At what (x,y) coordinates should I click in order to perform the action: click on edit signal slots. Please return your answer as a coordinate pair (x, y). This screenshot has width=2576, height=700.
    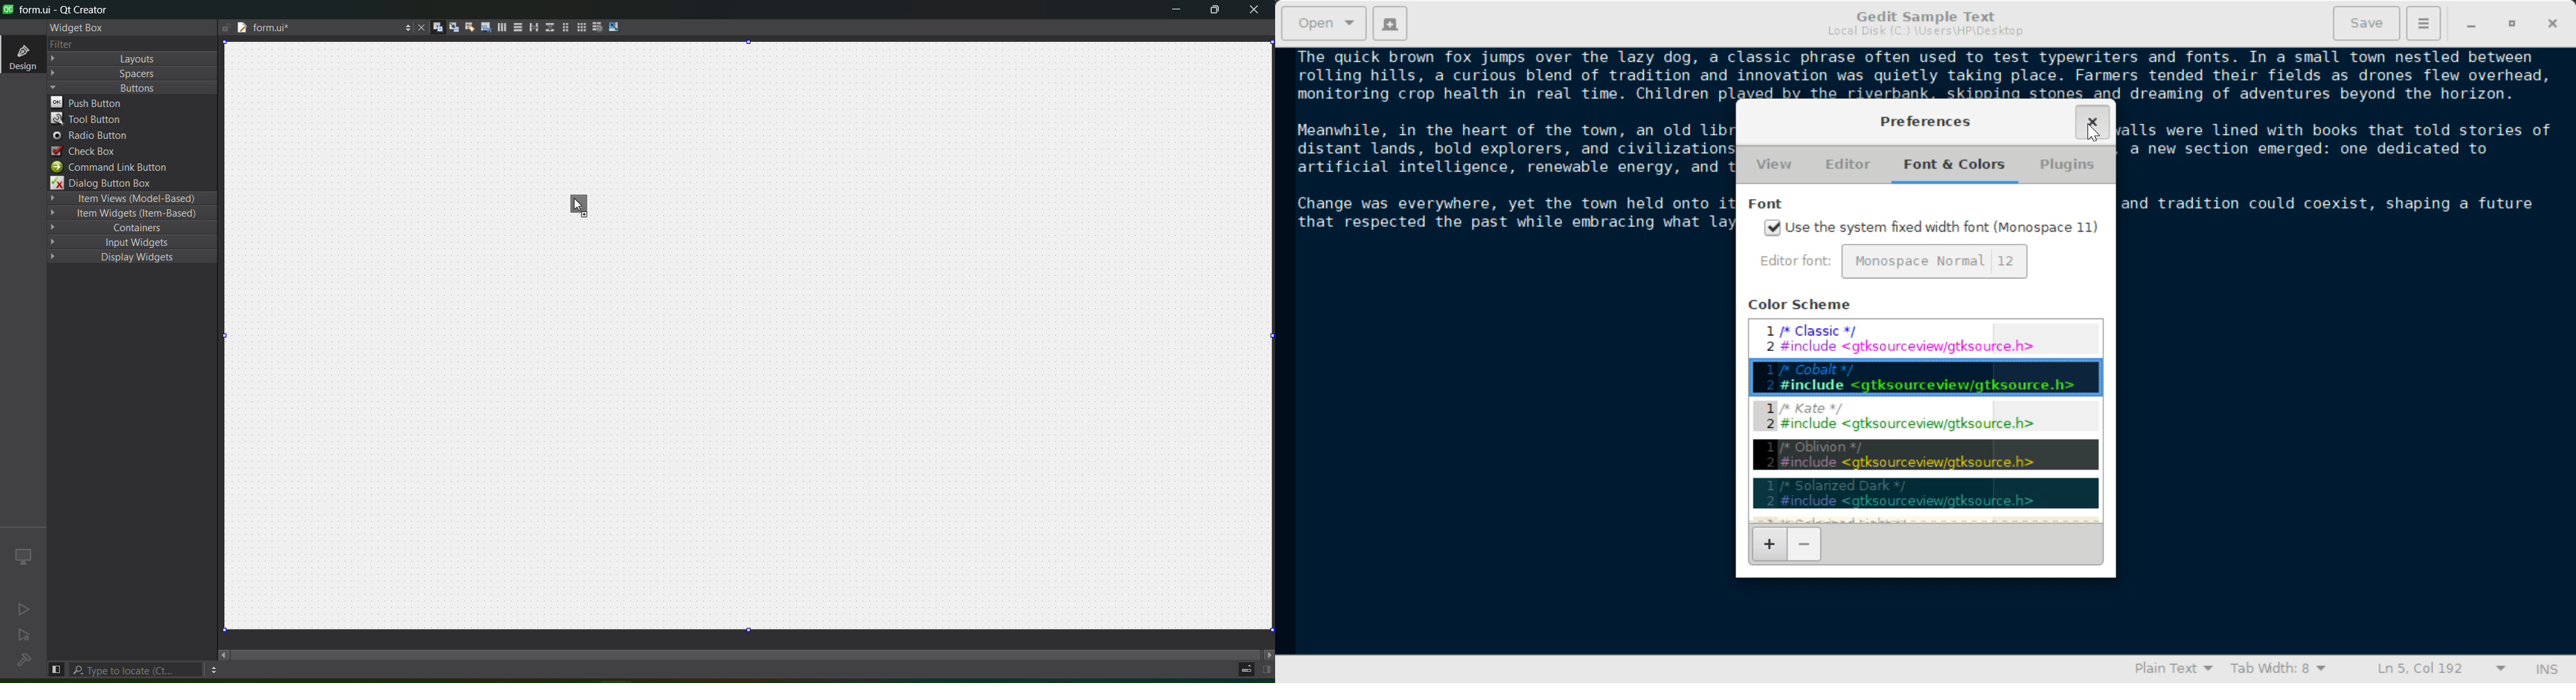
    Looking at the image, I should click on (450, 25).